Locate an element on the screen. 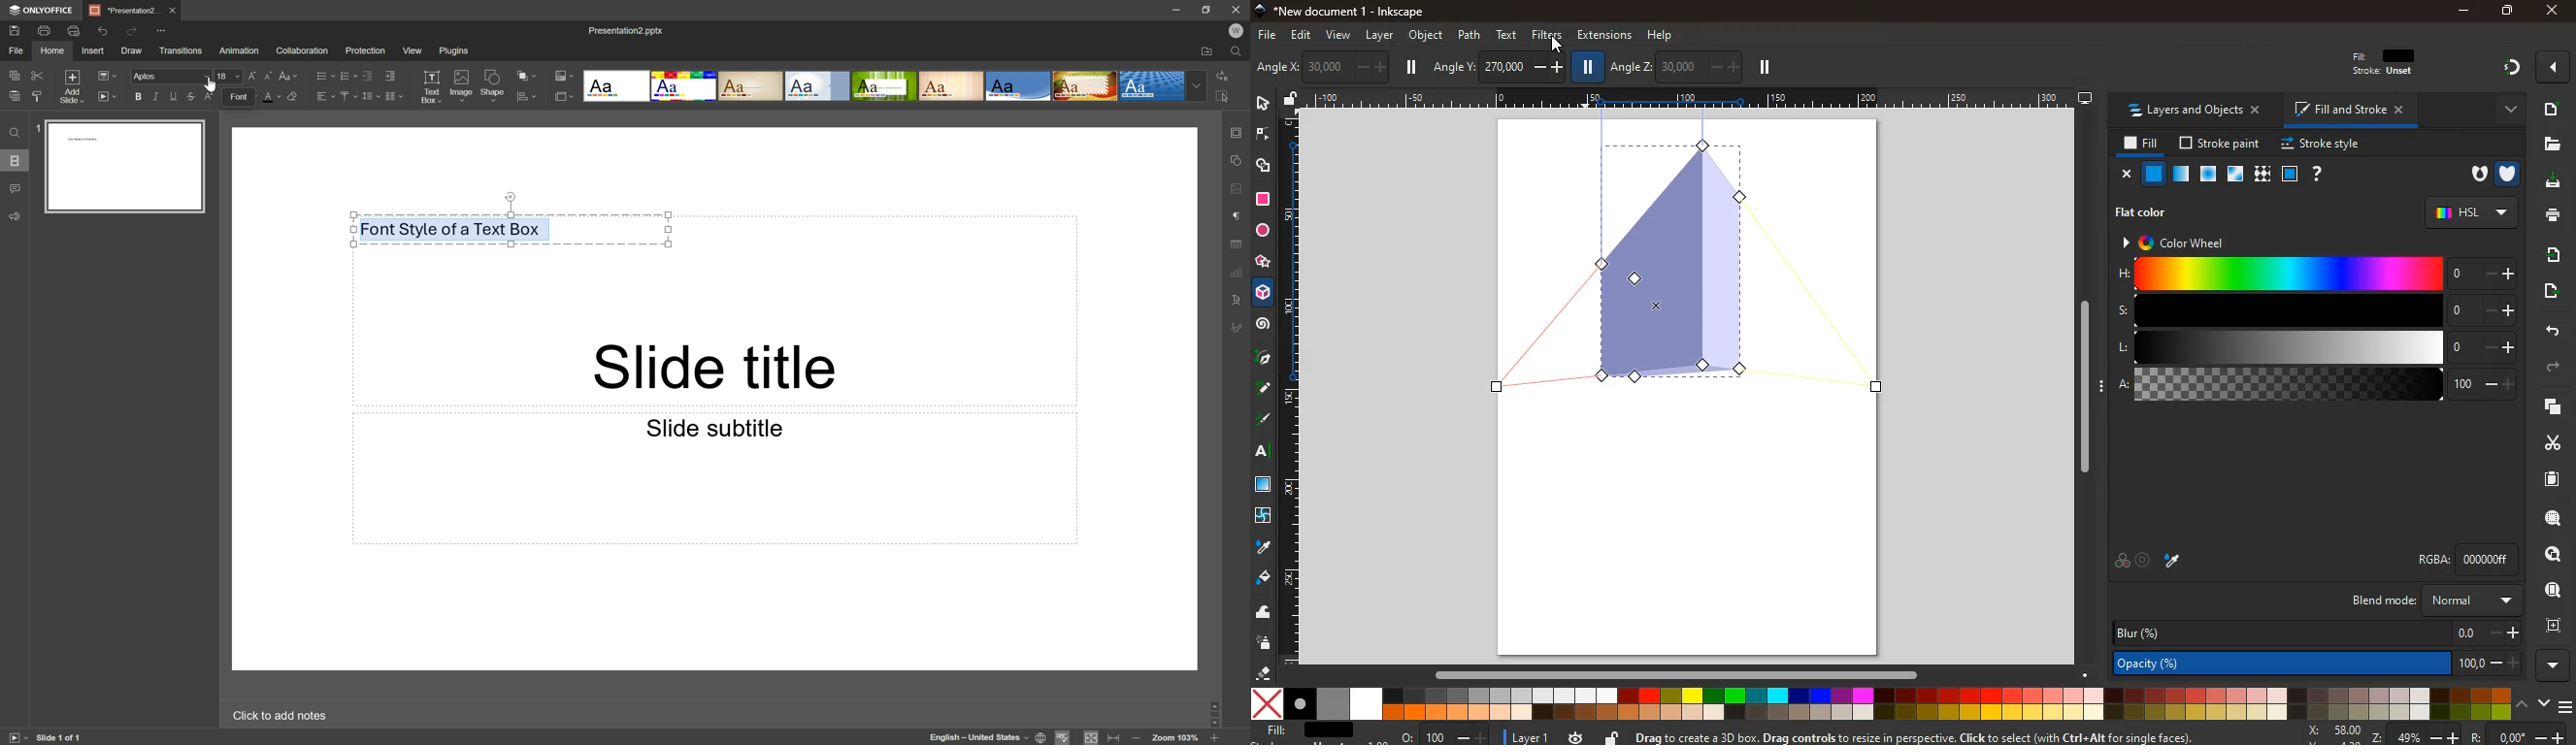  Select slide layout is located at coordinates (566, 95).